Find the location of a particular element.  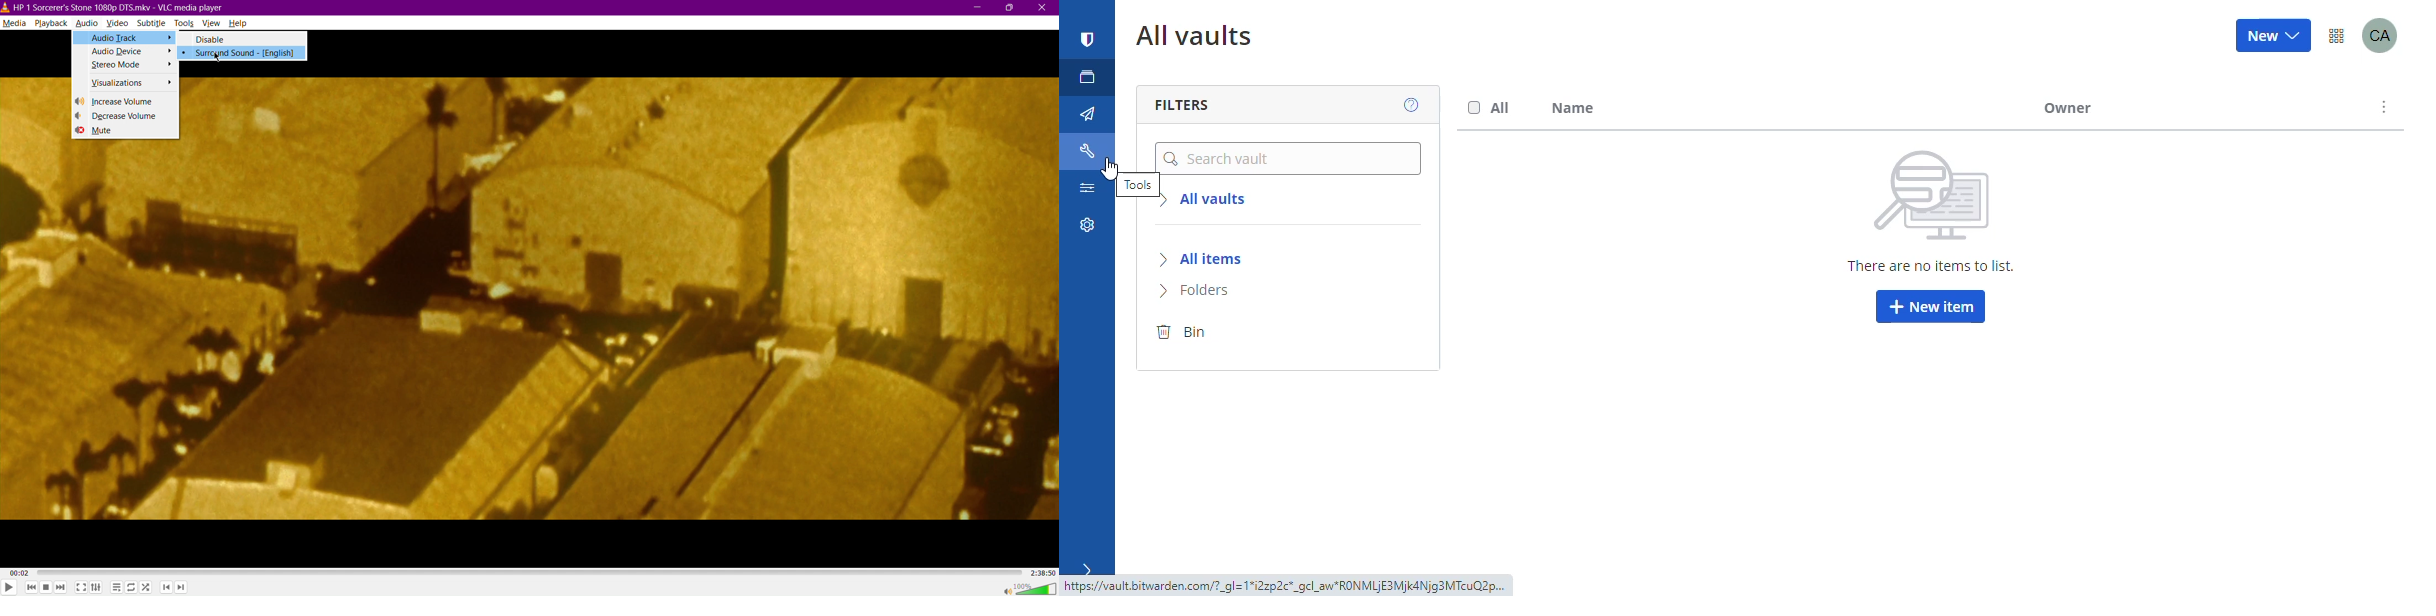

Stop is located at coordinates (46, 588).